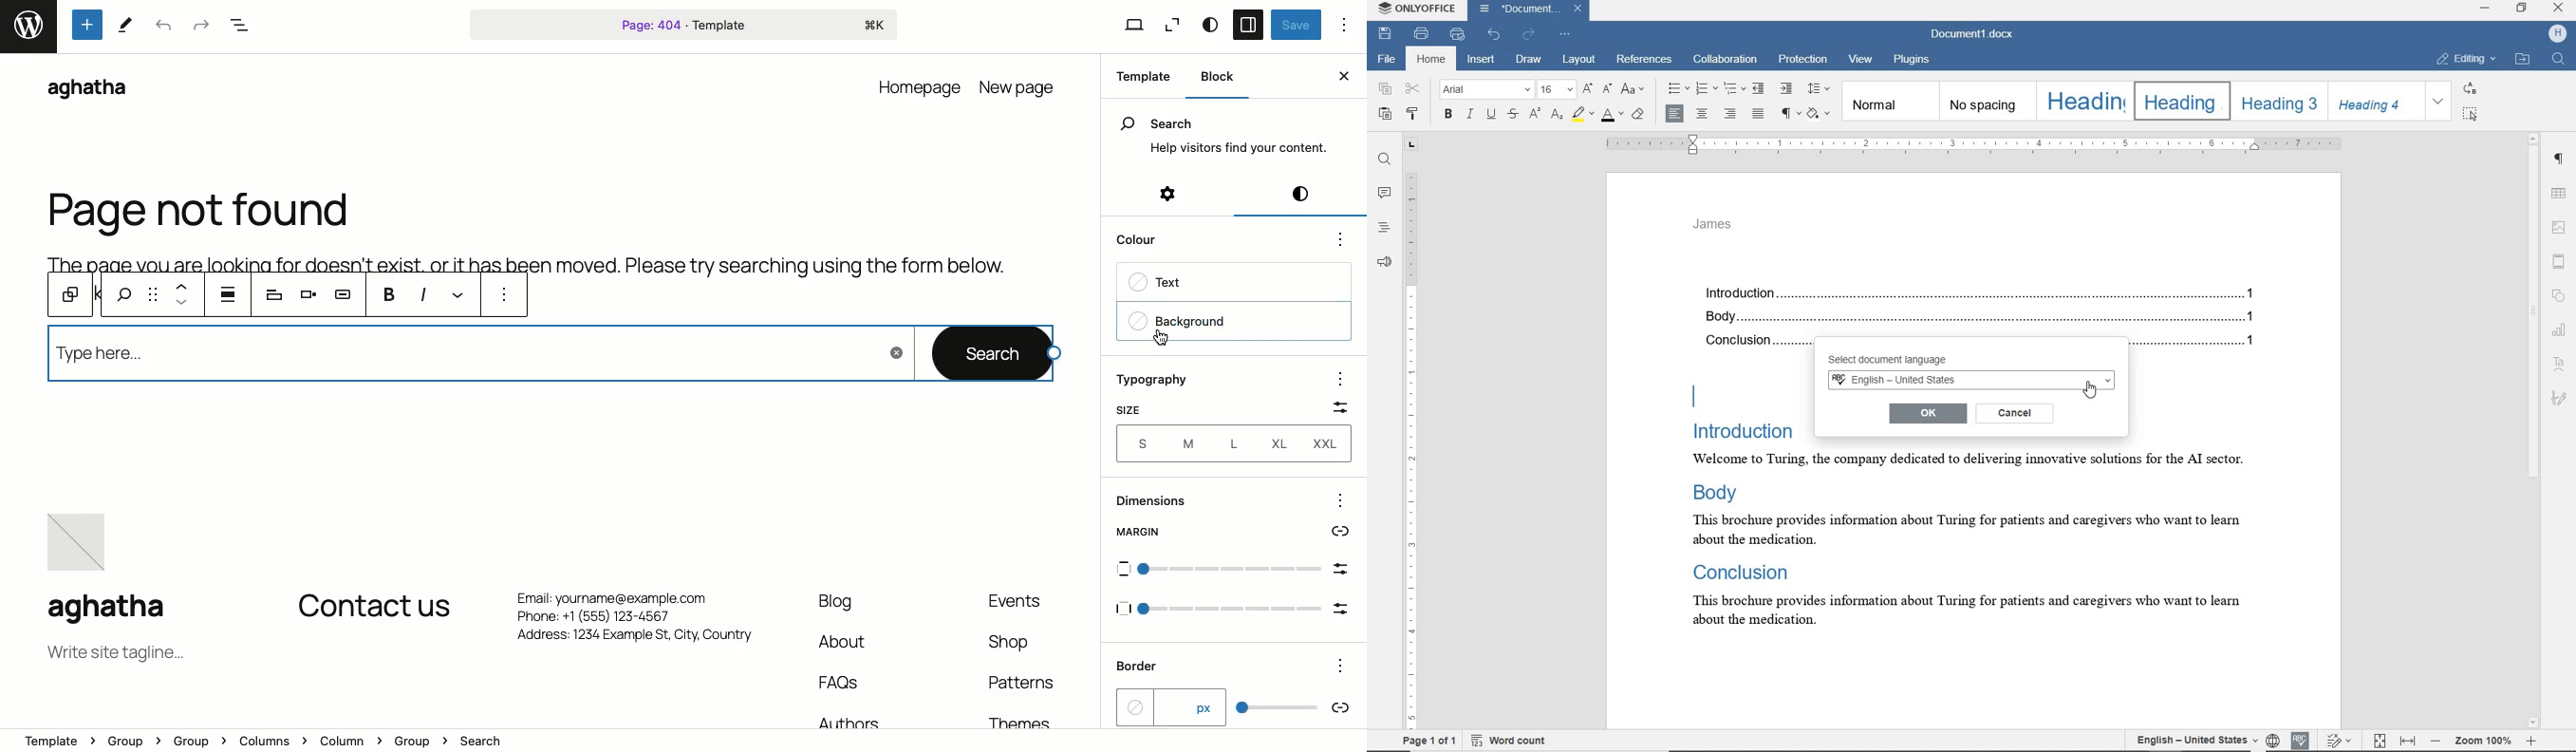  Describe the element at coordinates (1736, 431) in the screenshot. I see `Introduction` at that location.